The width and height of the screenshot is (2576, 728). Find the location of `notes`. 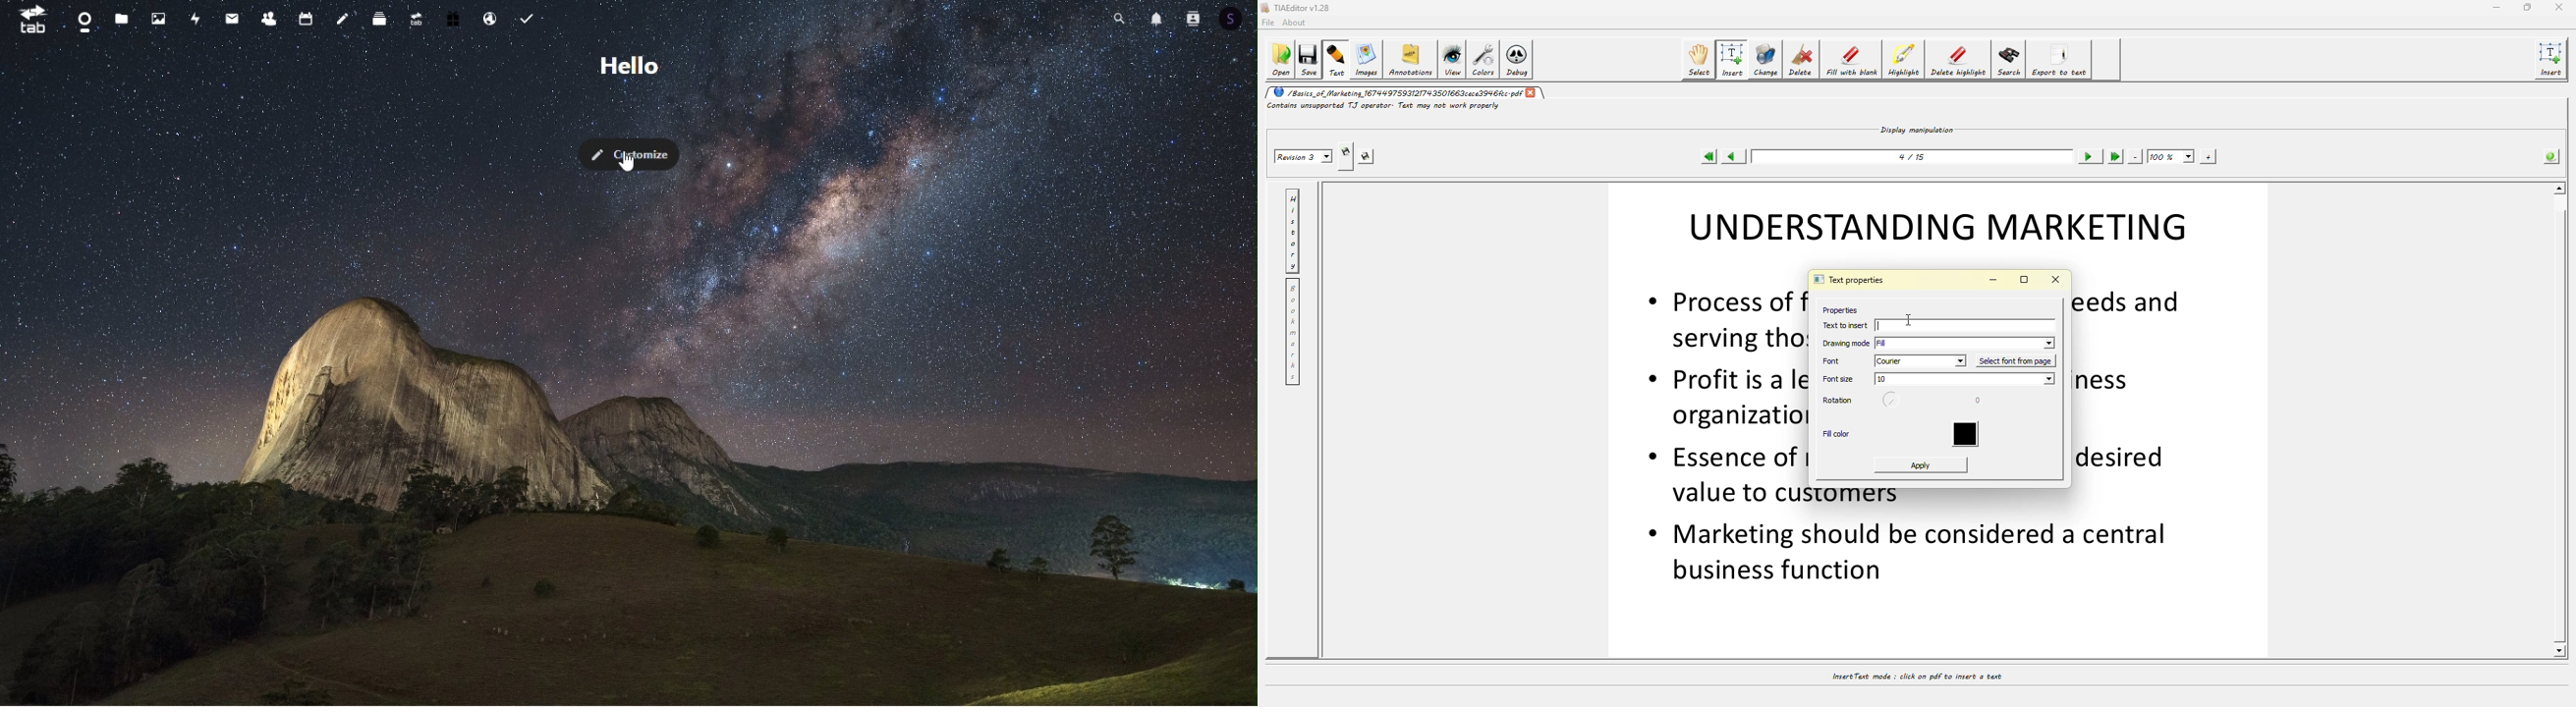

notes is located at coordinates (346, 19).